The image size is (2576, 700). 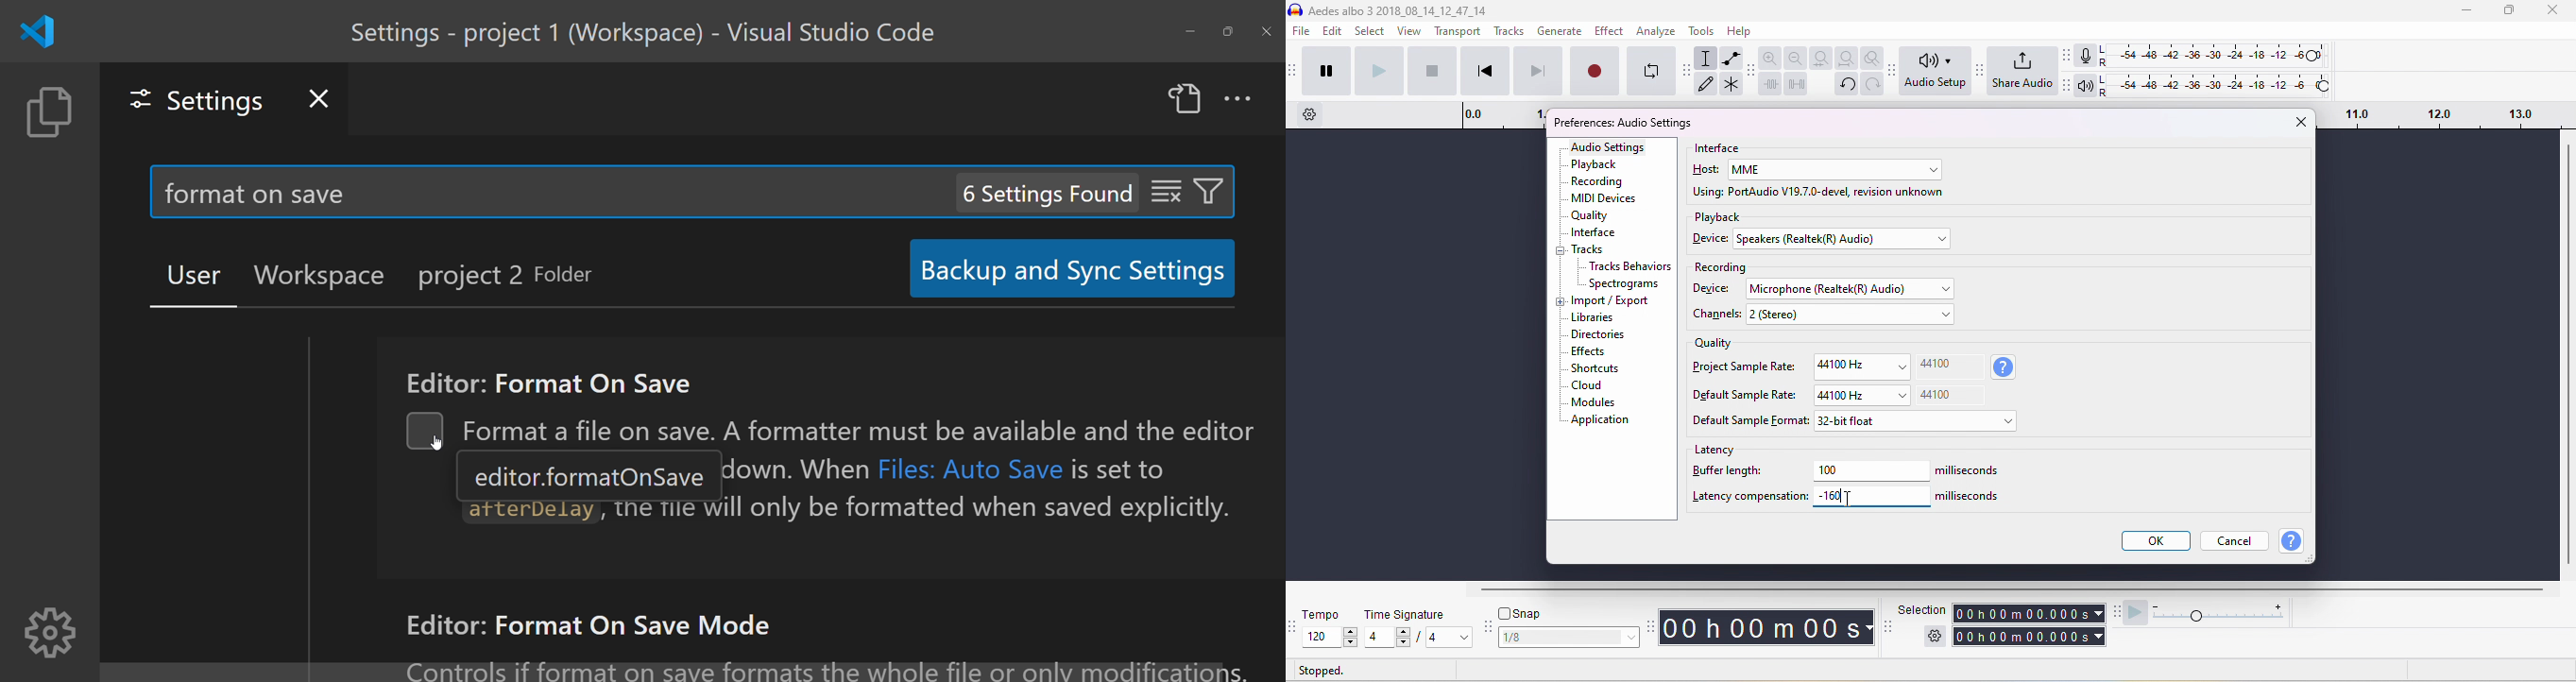 I want to click on select time parameter, so click(x=2098, y=613).